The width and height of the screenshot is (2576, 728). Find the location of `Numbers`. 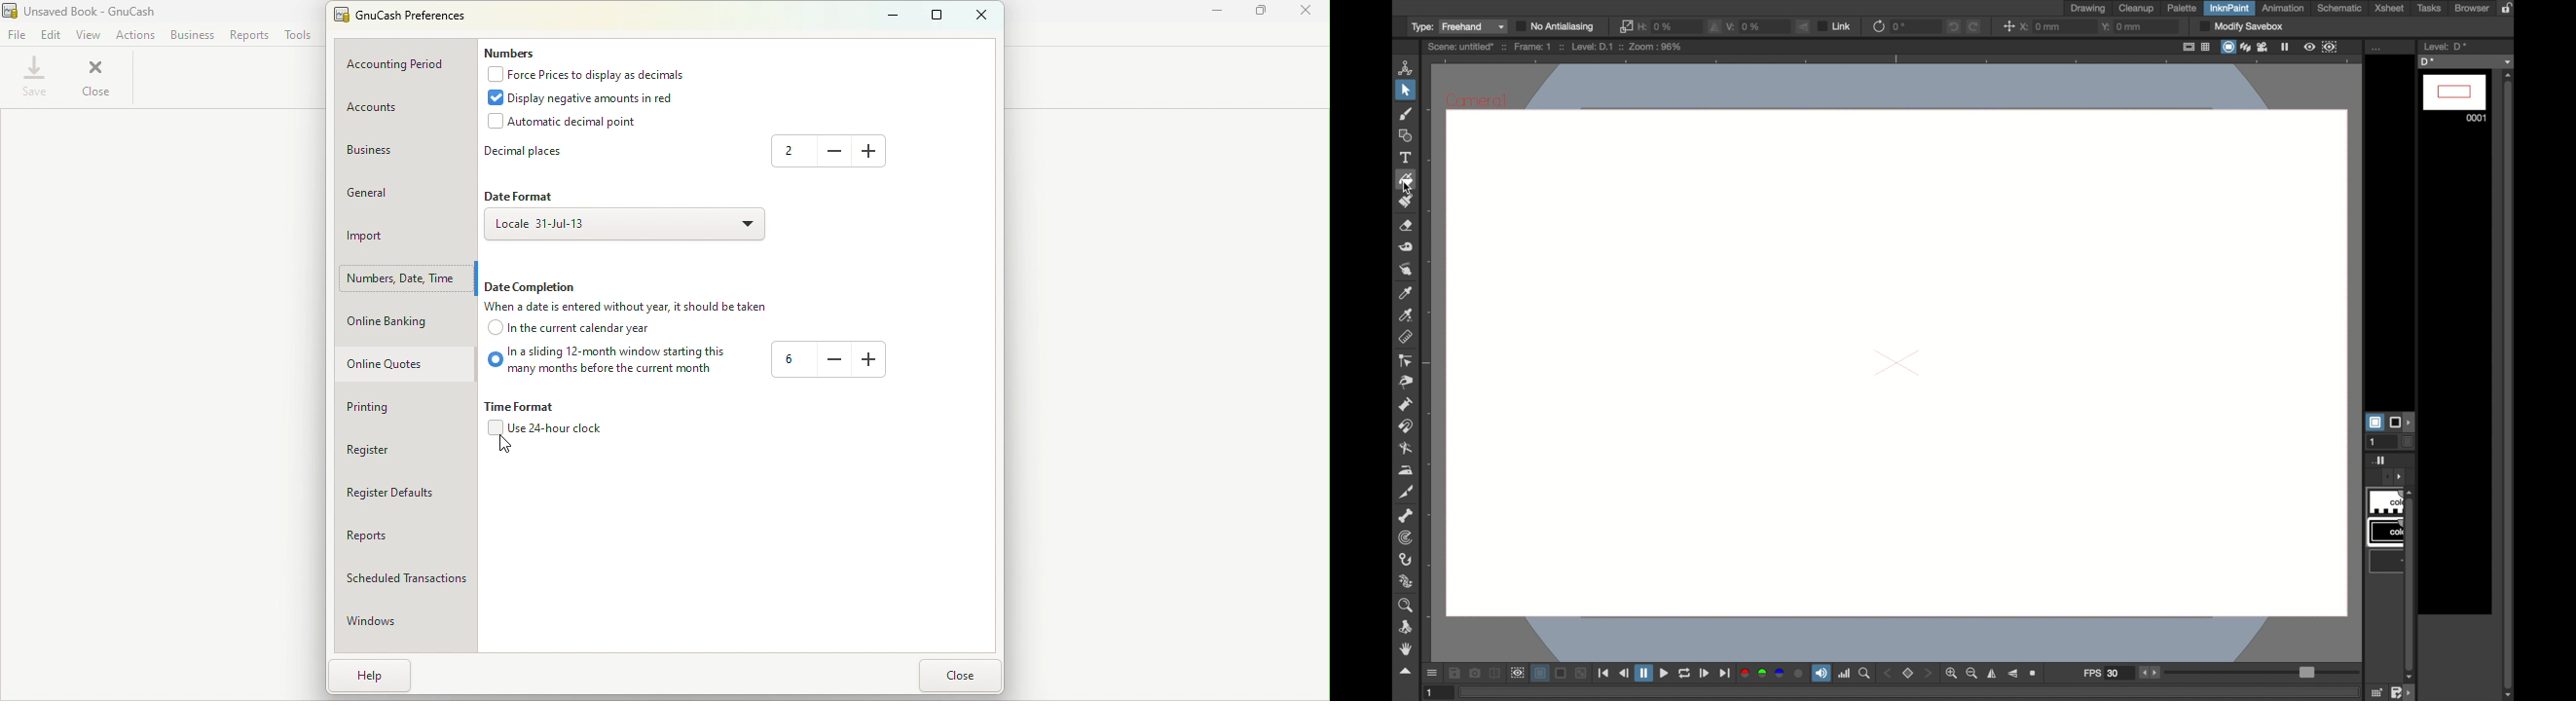

Numbers is located at coordinates (514, 50).